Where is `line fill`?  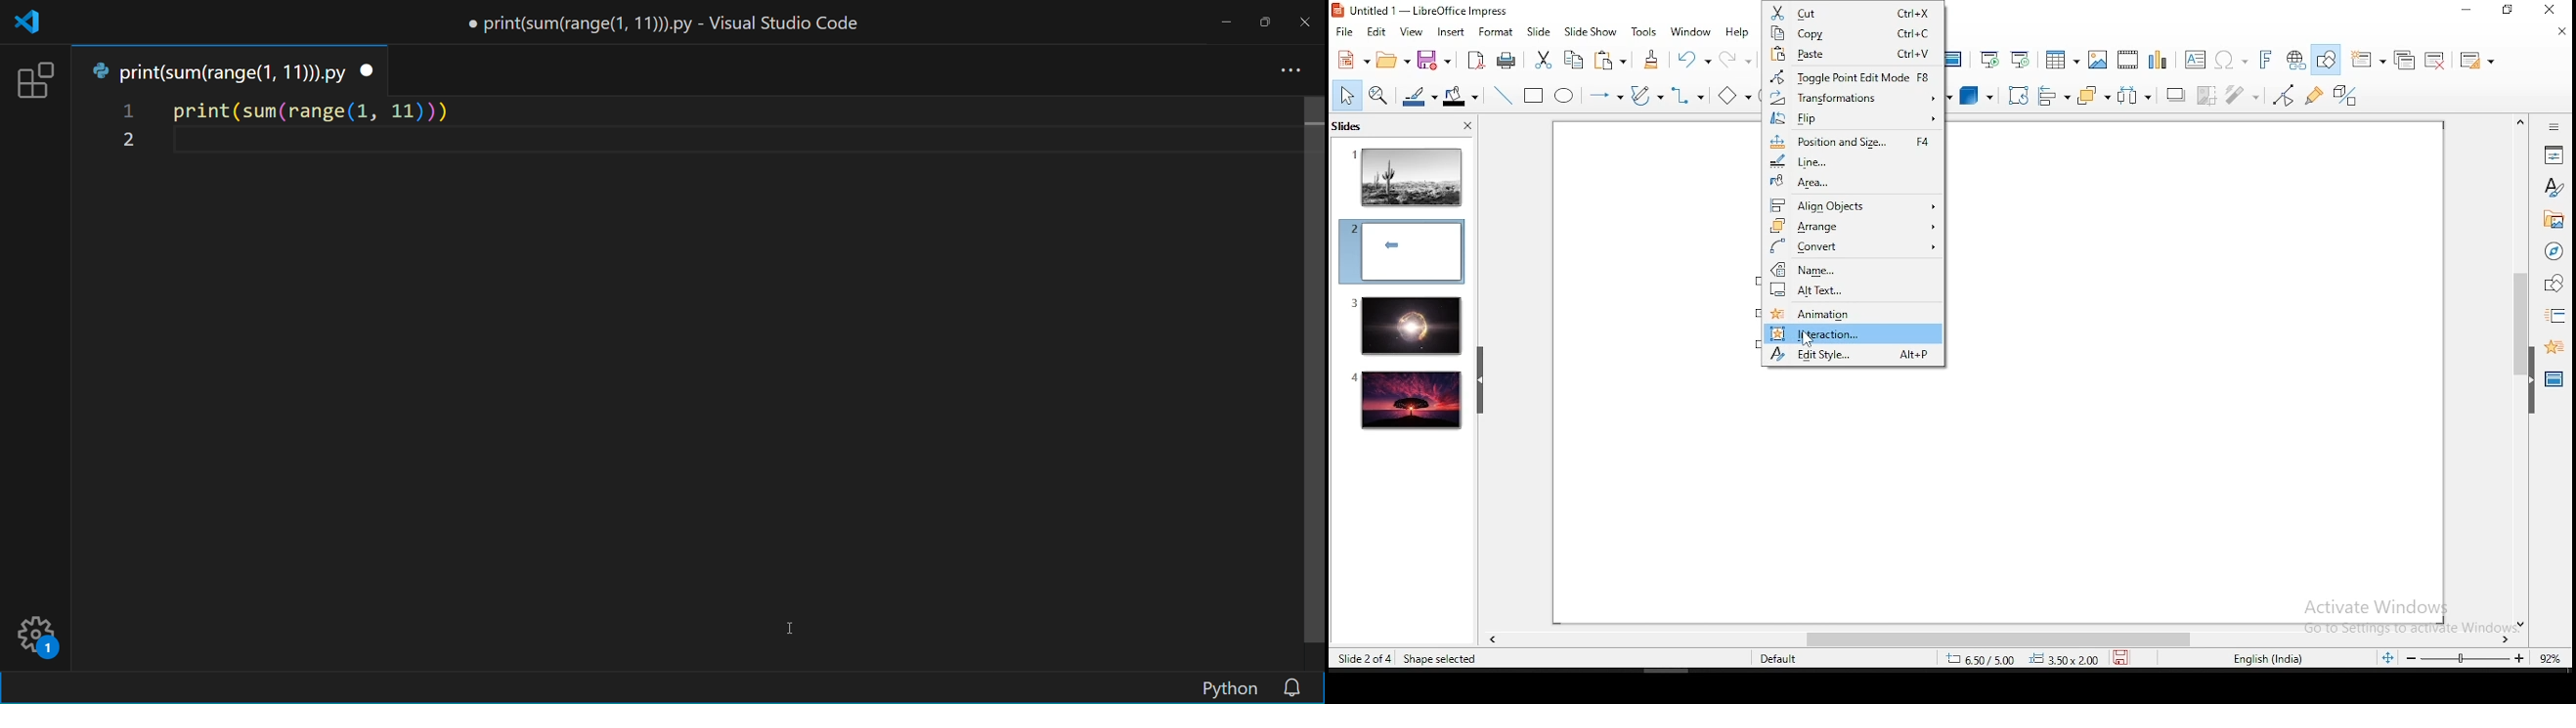
line fill is located at coordinates (1418, 97).